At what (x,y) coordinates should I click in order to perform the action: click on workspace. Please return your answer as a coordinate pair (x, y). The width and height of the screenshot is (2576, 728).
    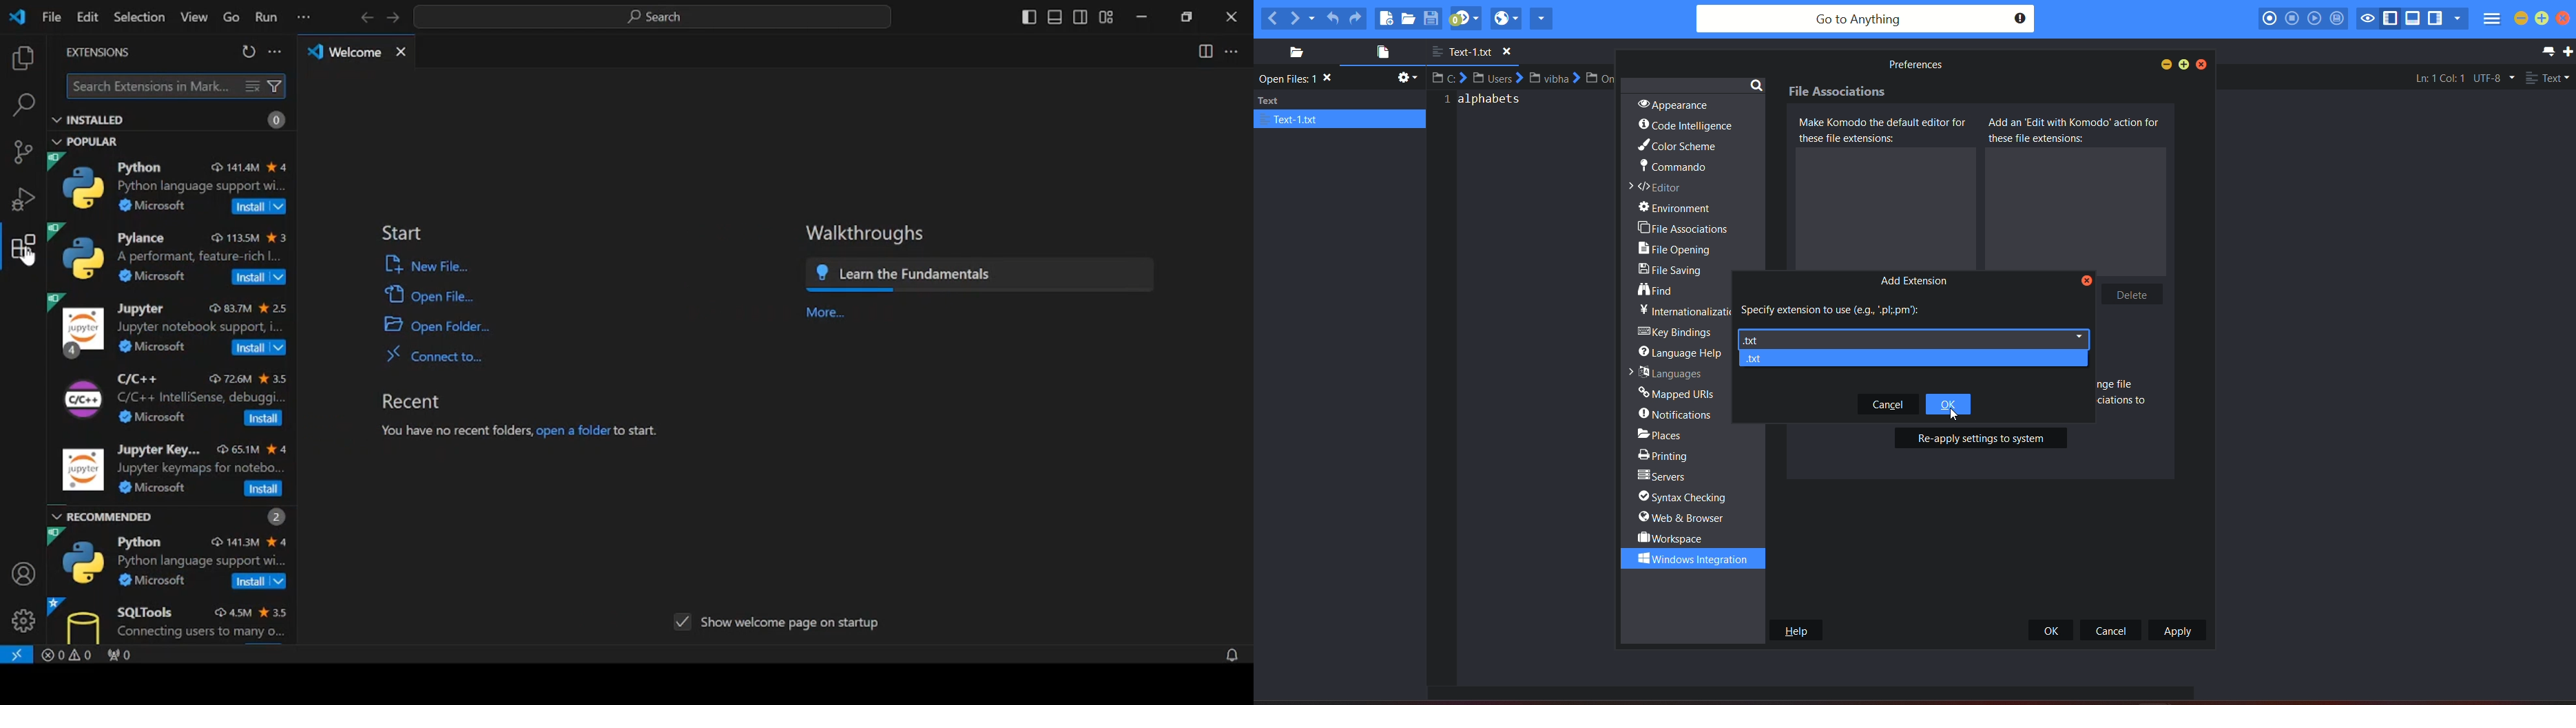
    Looking at the image, I should click on (1672, 538).